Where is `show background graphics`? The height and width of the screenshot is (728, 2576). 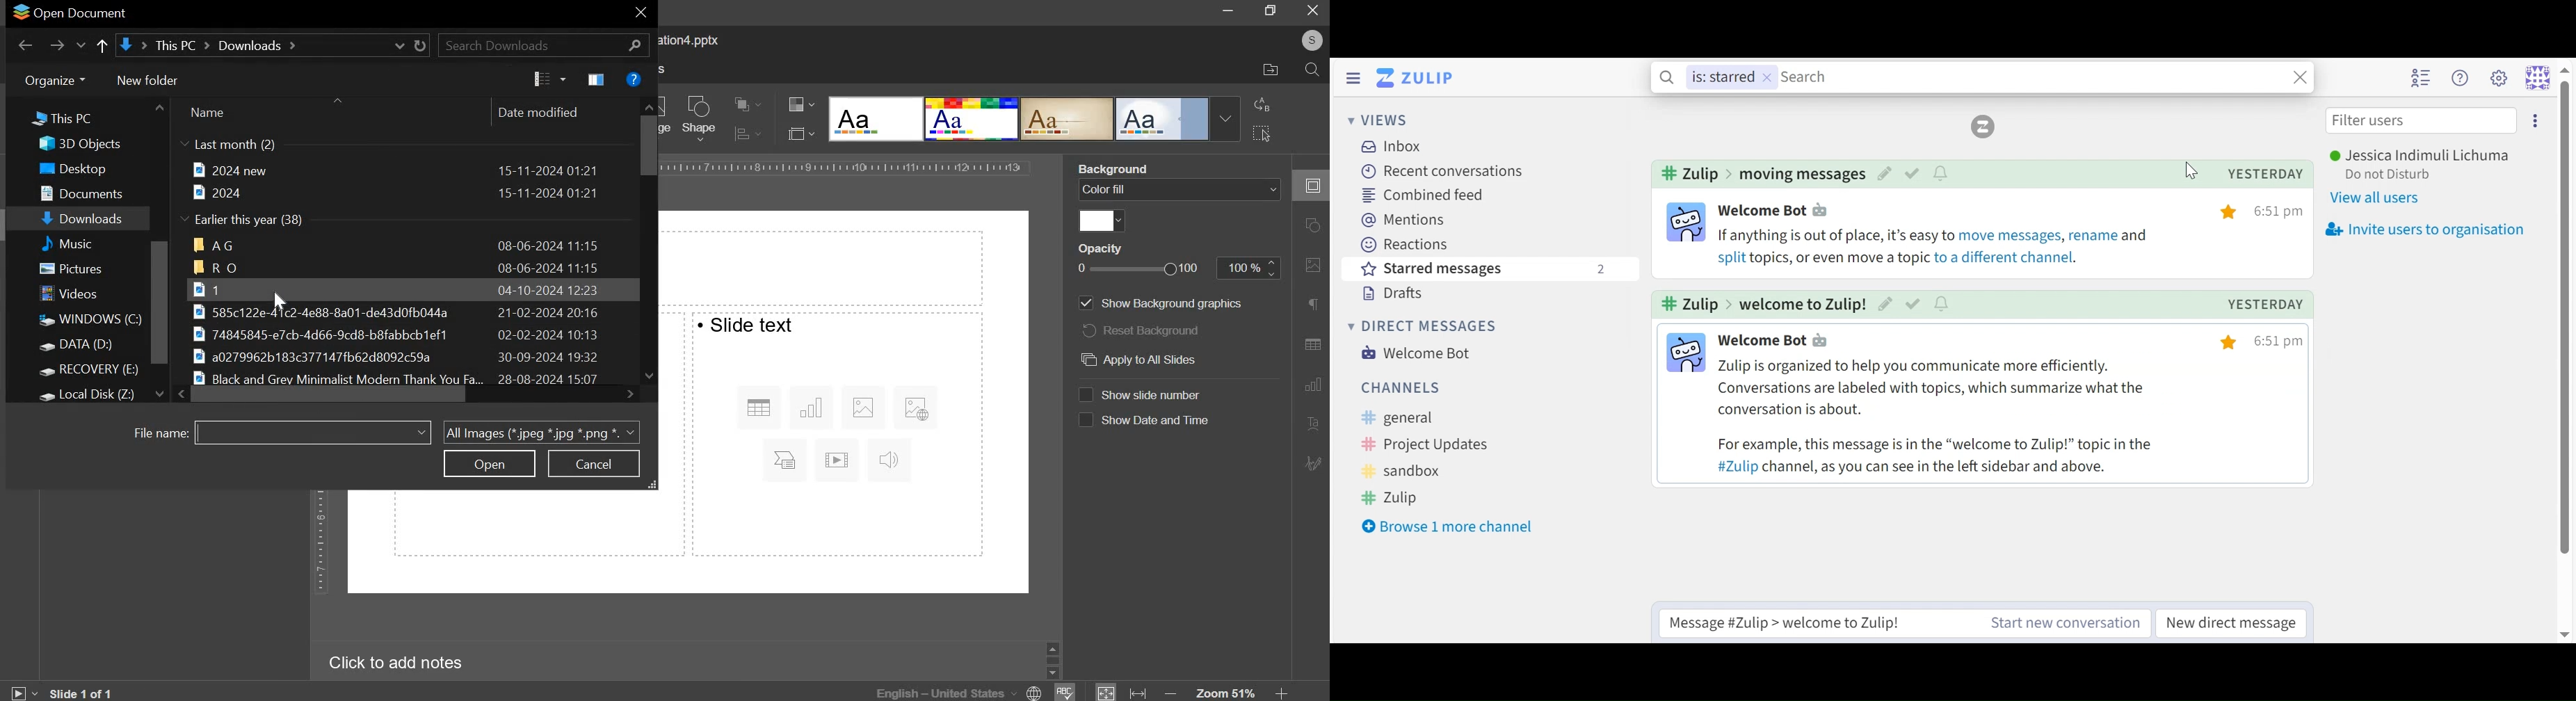
show background graphics is located at coordinates (1085, 304).